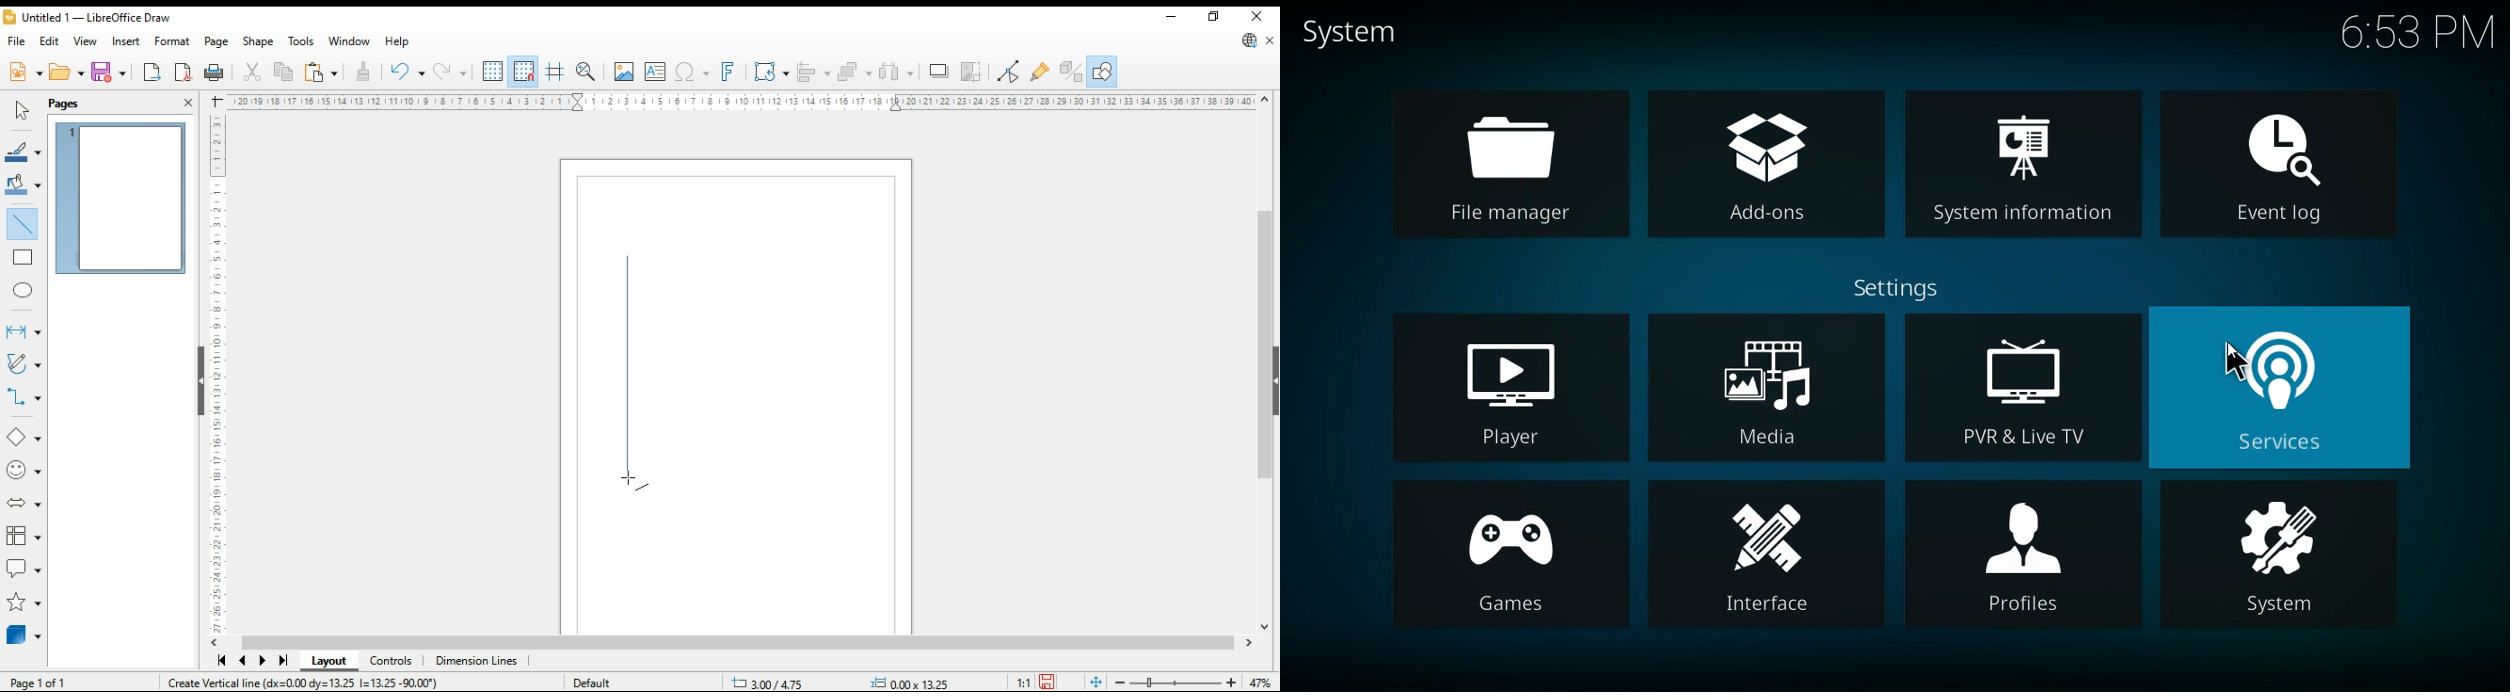 This screenshot has width=2520, height=700. I want to click on scroll bar, so click(1259, 361).